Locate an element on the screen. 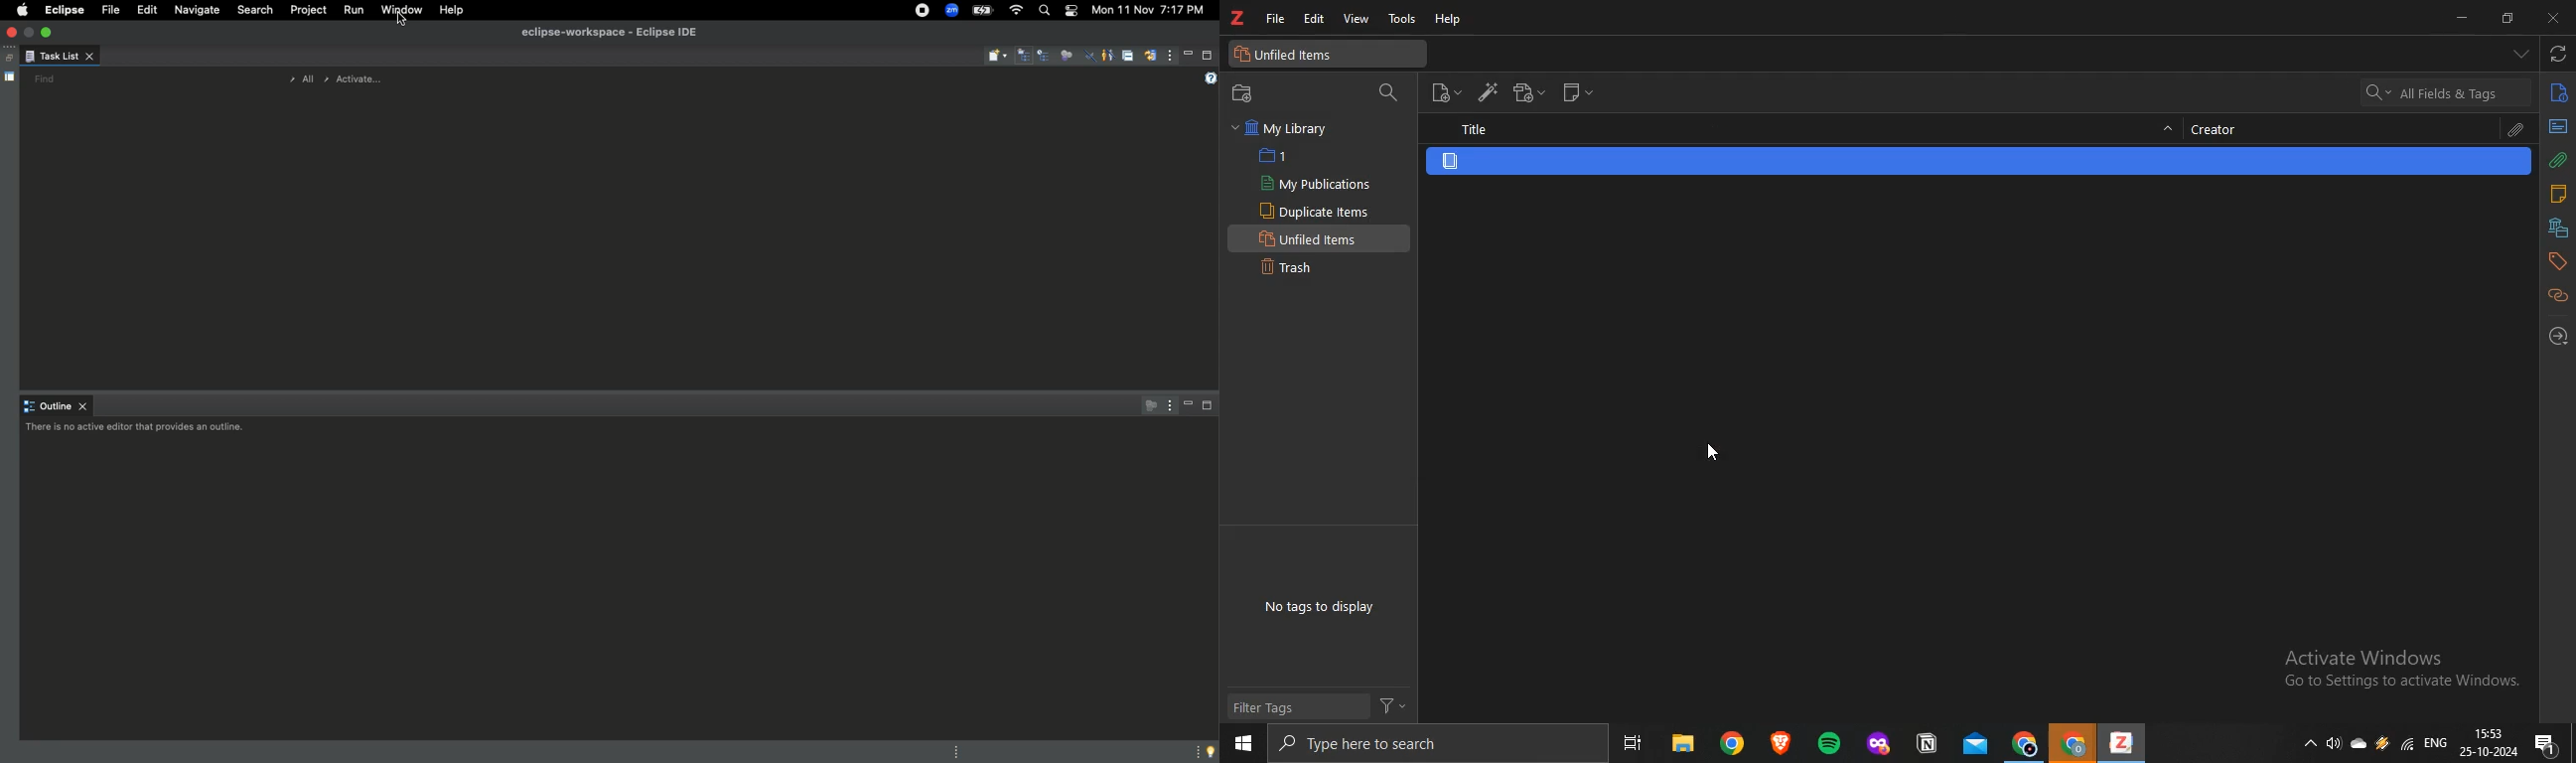  task view is located at coordinates (1632, 743).